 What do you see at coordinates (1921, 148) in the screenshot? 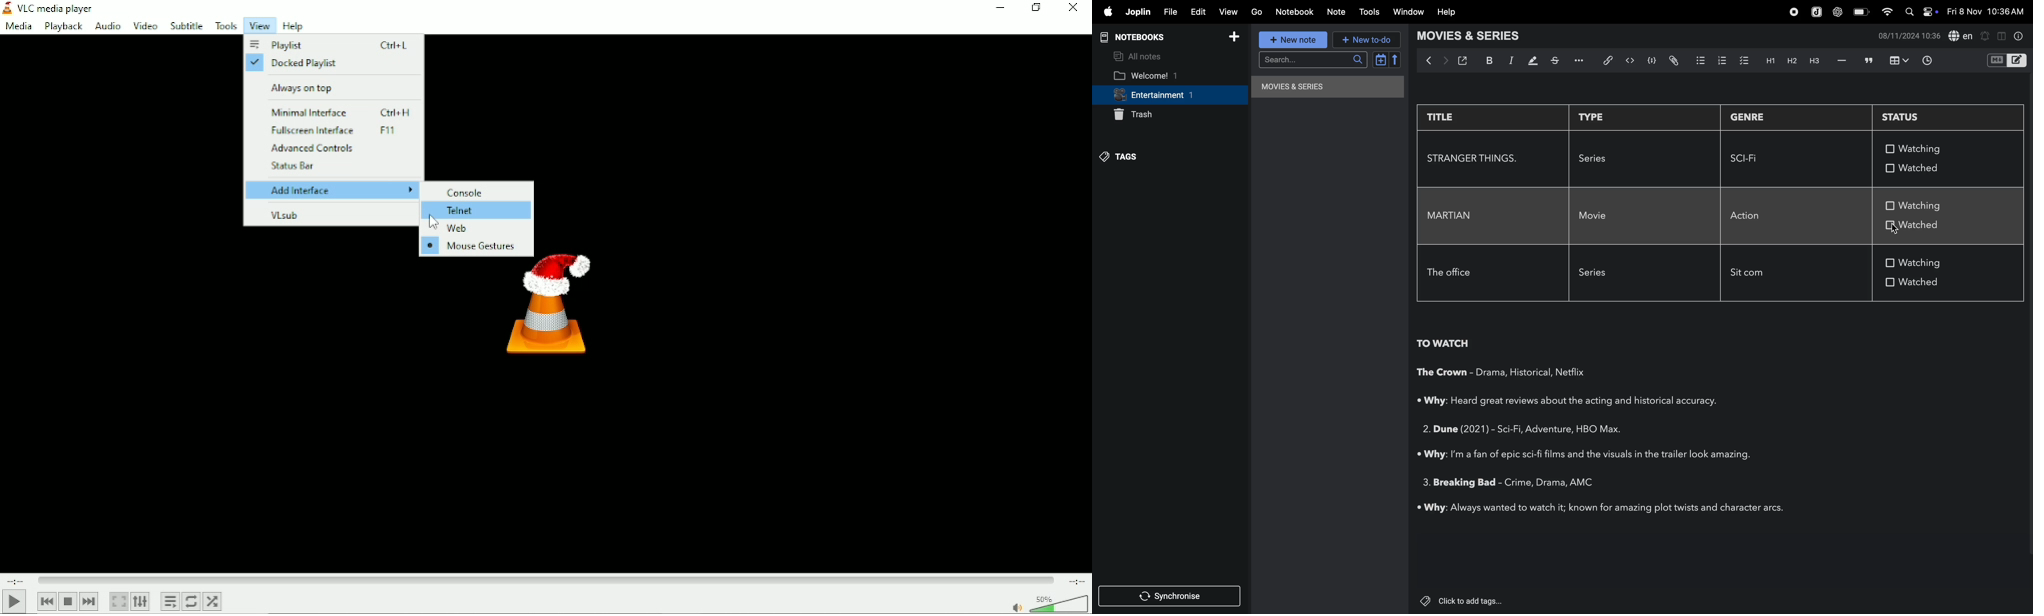
I see `atching ` at bounding box center [1921, 148].